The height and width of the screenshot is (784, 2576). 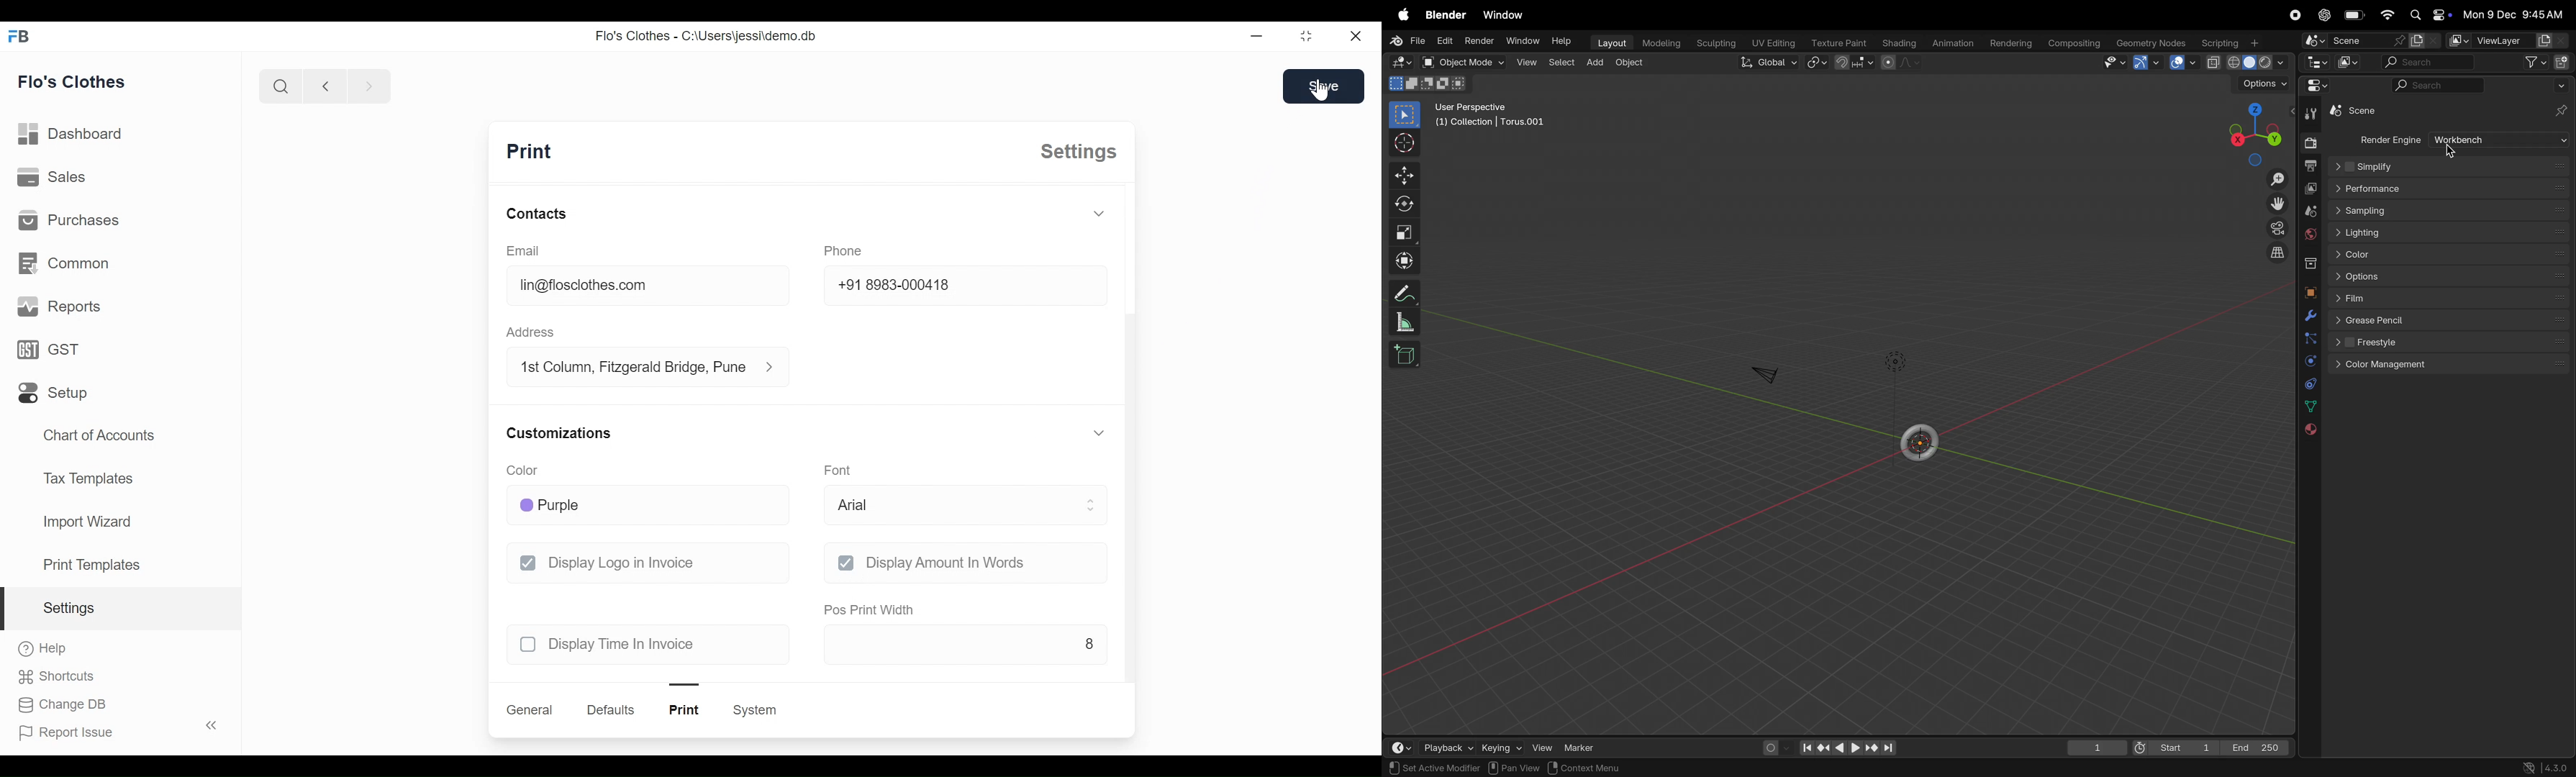 What do you see at coordinates (521, 470) in the screenshot?
I see `color` at bounding box center [521, 470].